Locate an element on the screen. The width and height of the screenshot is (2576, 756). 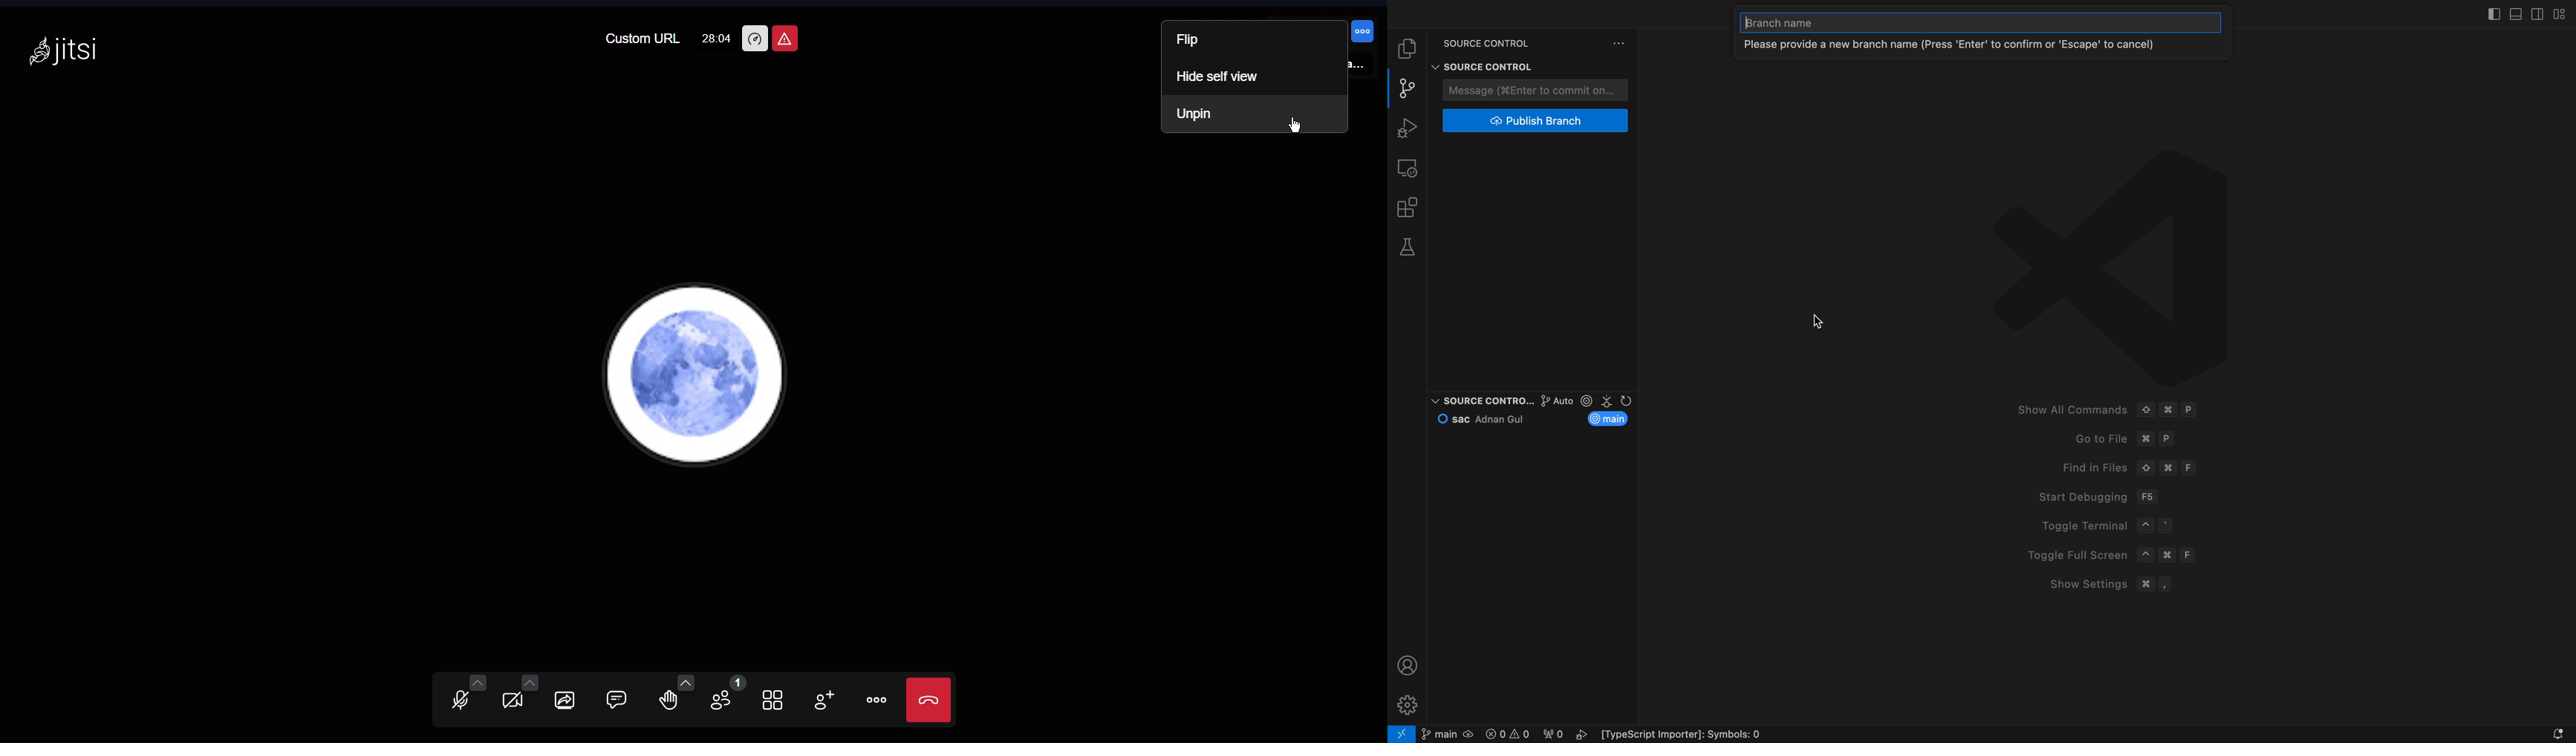
Share Screen is located at coordinates (573, 697).